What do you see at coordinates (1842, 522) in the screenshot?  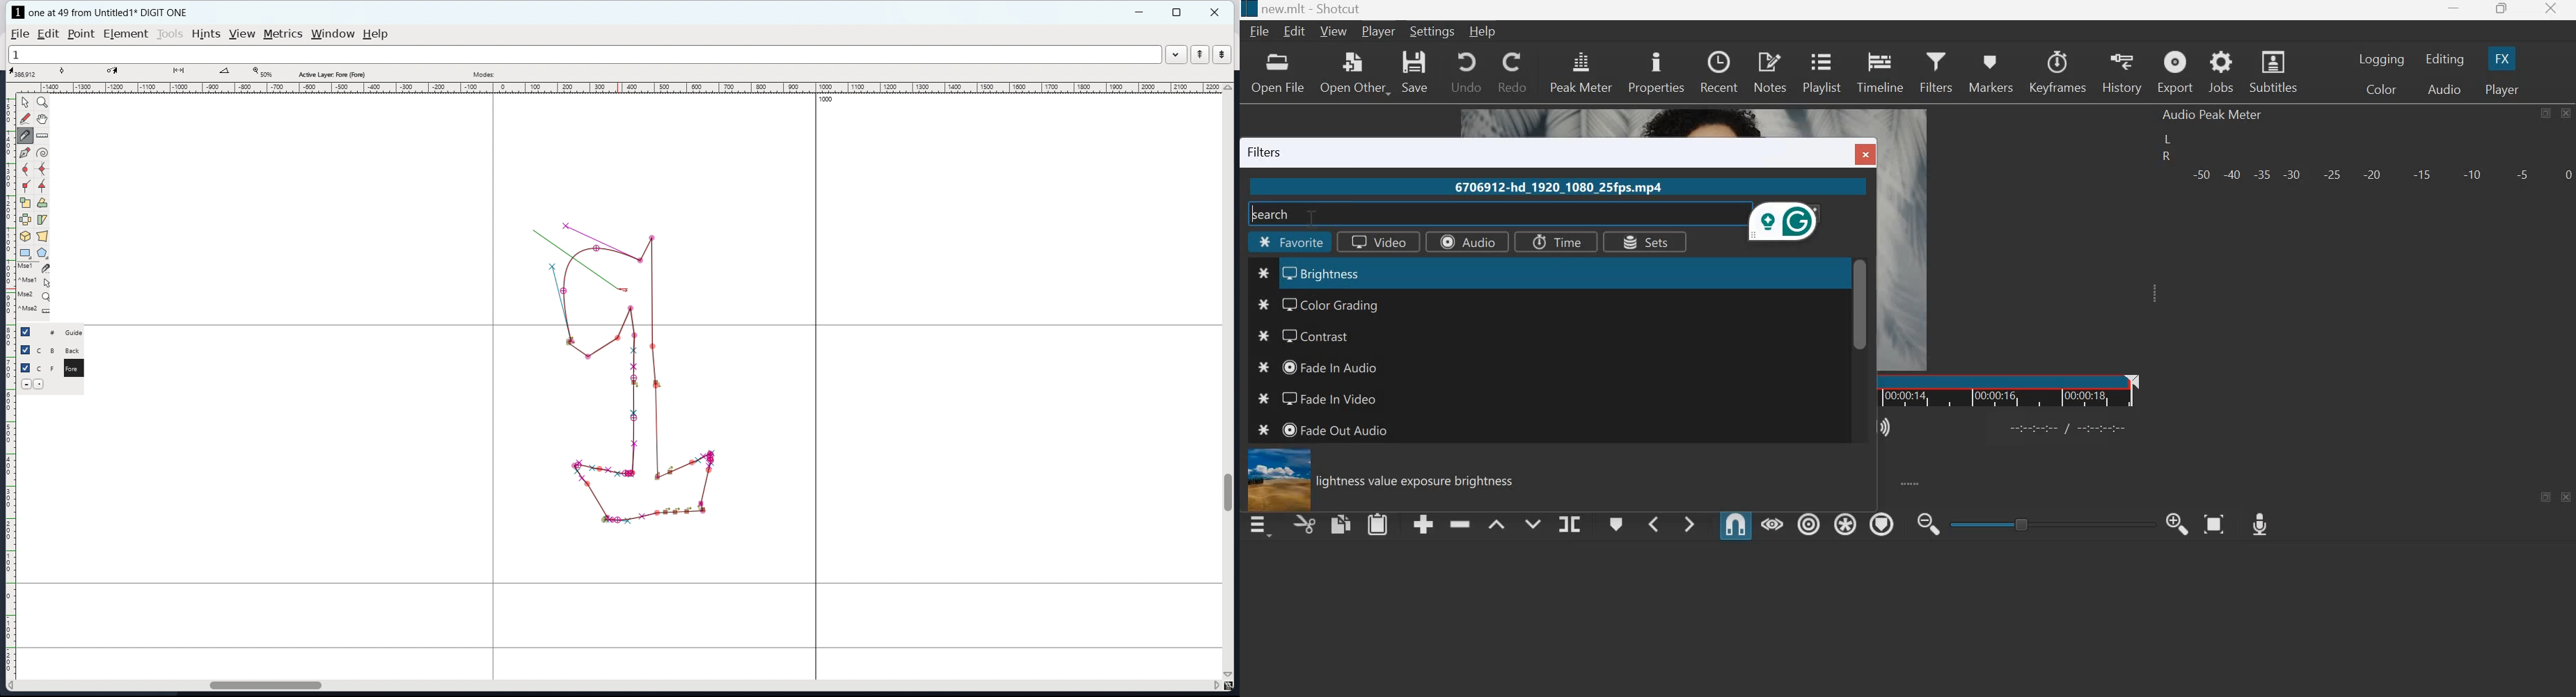 I see `Ripple all tracks` at bounding box center [1842, 522].